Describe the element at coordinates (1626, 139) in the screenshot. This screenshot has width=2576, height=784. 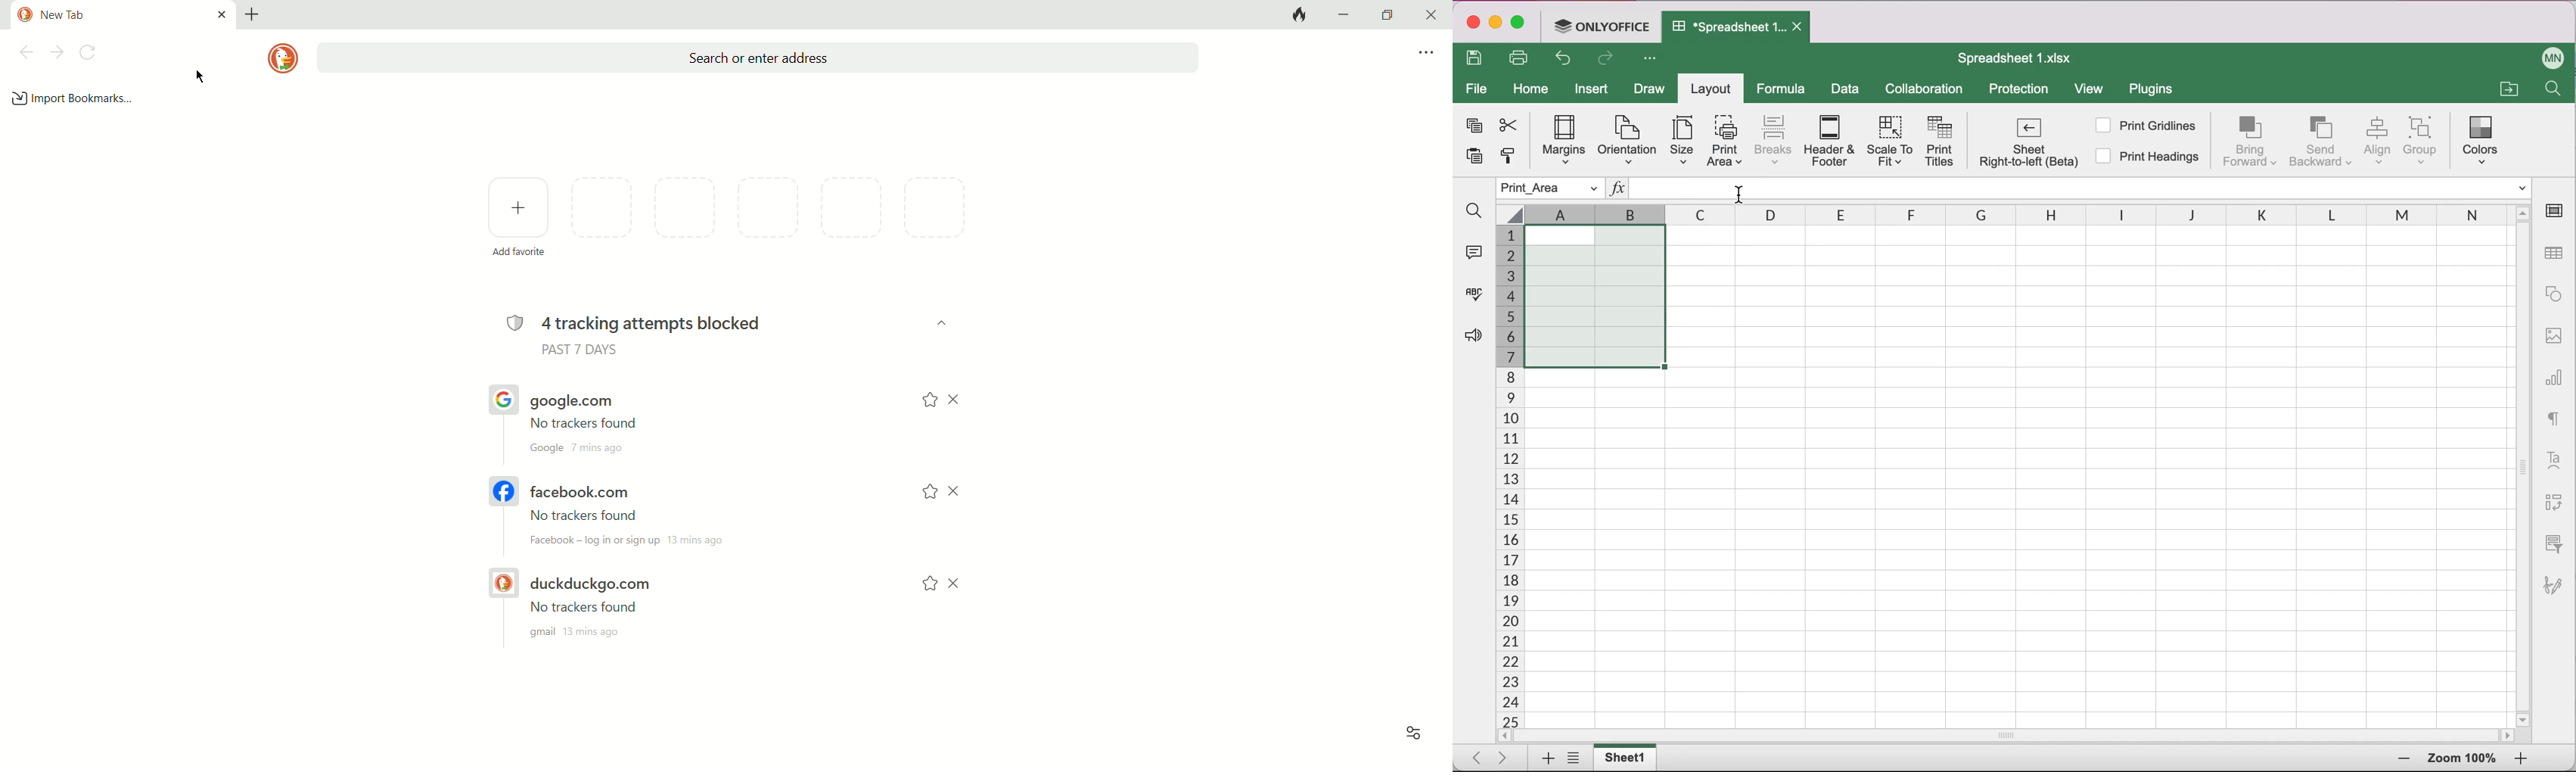
I see `Orientation` at that location.